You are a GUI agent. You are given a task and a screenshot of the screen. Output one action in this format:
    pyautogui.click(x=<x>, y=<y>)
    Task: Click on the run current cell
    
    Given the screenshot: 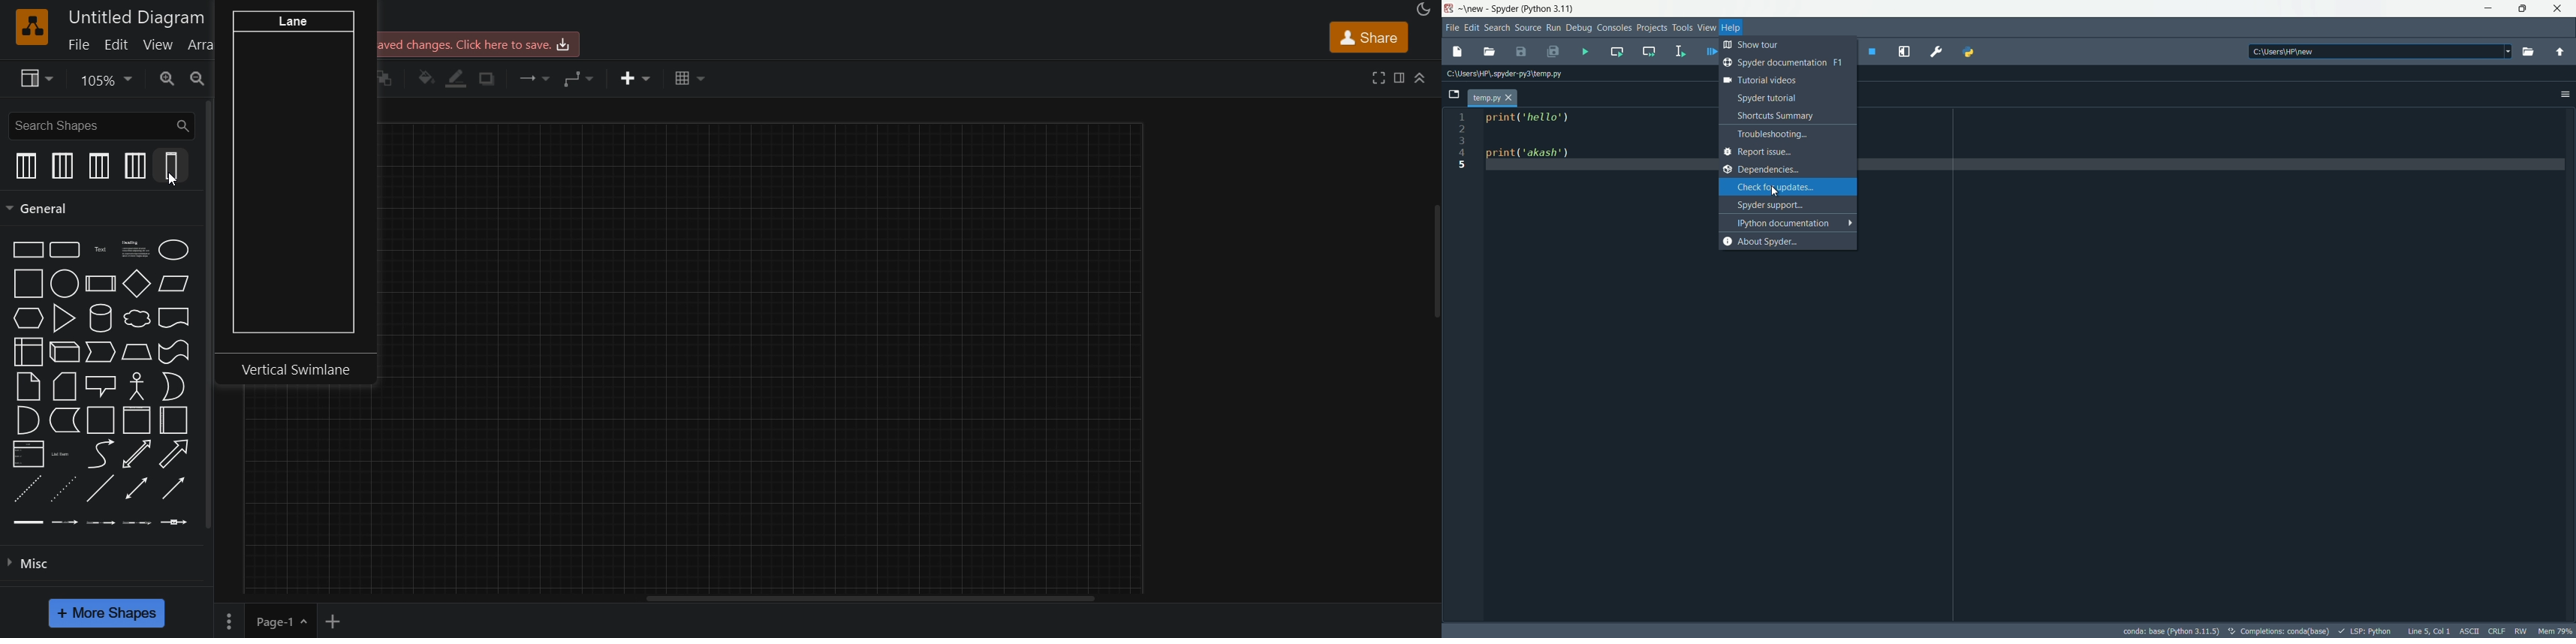 What is the action you would take?
    pyautogui.click(x=1615, y=51)
    